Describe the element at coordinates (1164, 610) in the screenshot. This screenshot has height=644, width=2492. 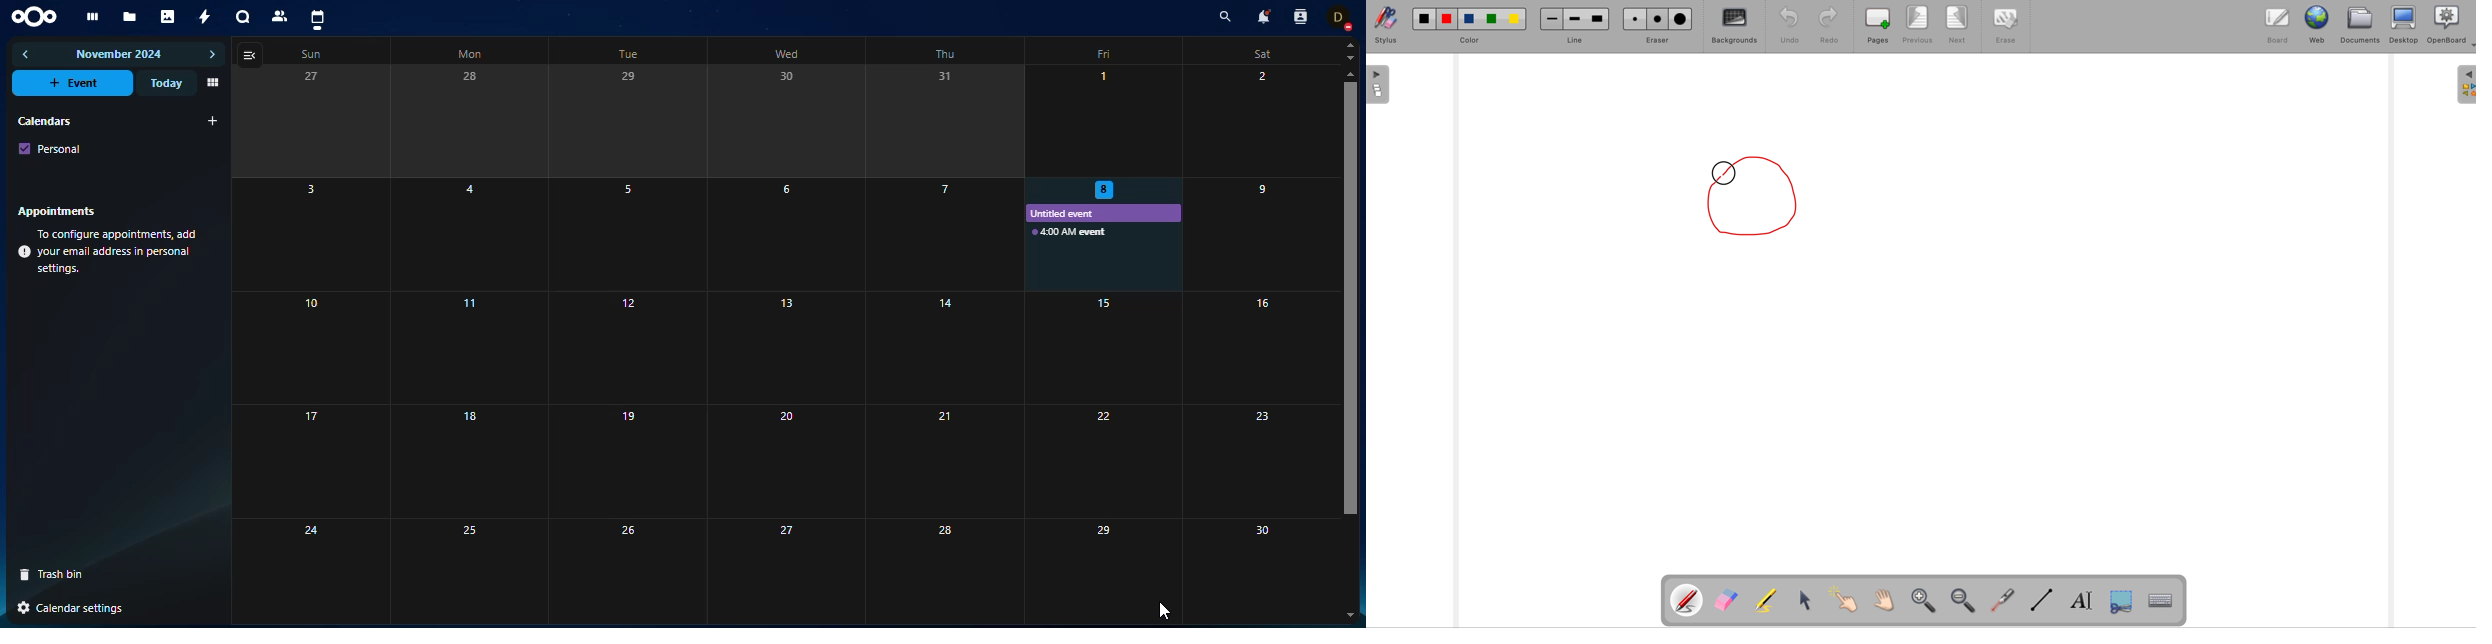
I see `cursor` at that location.